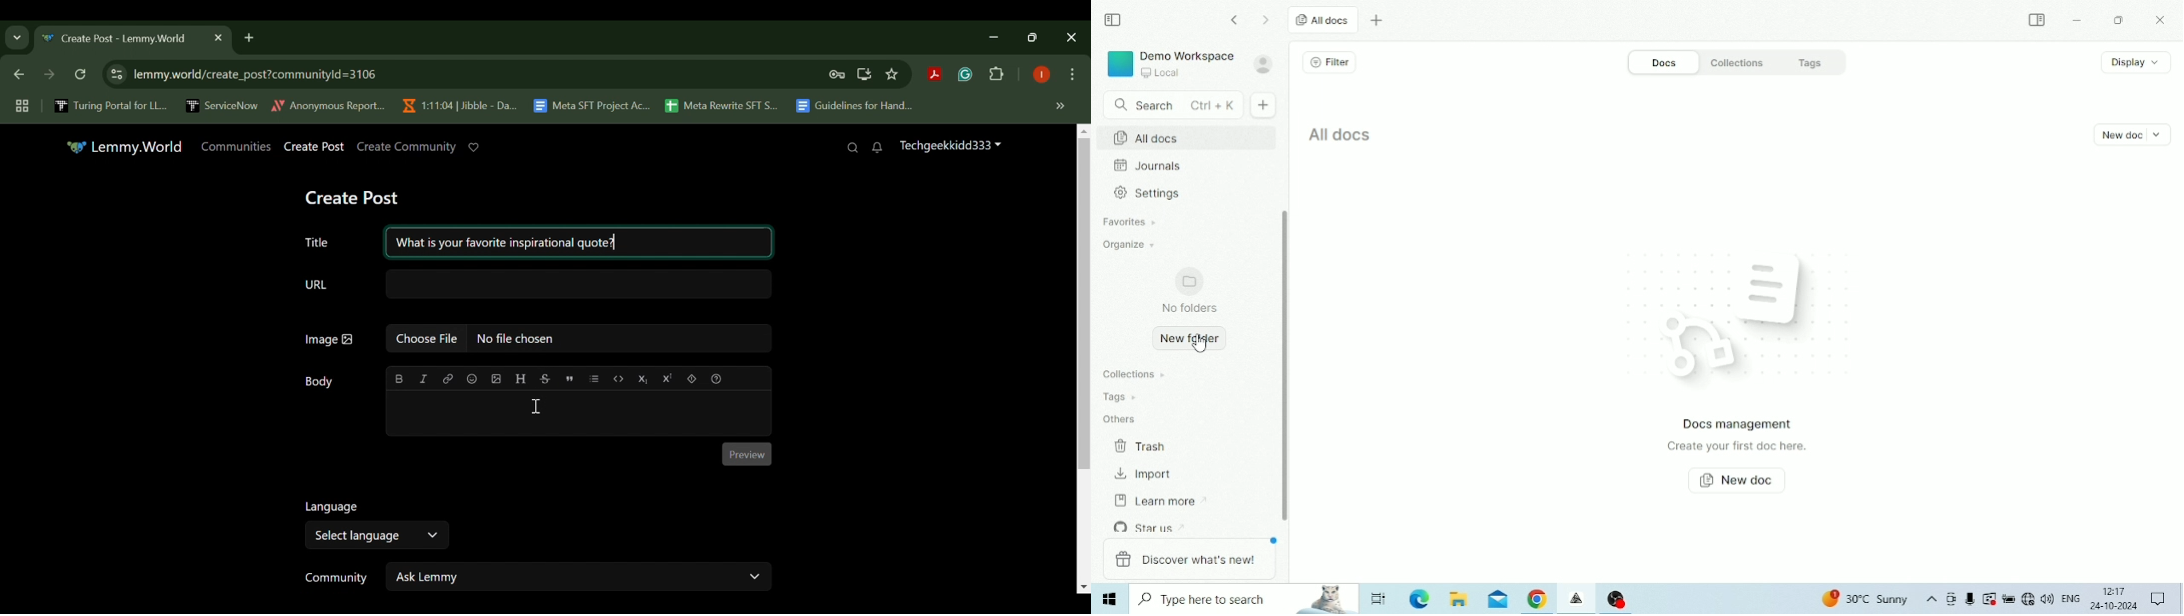 This screenshot has width=2184, height=616. I want to click on Speakers, so click(2047, 597).